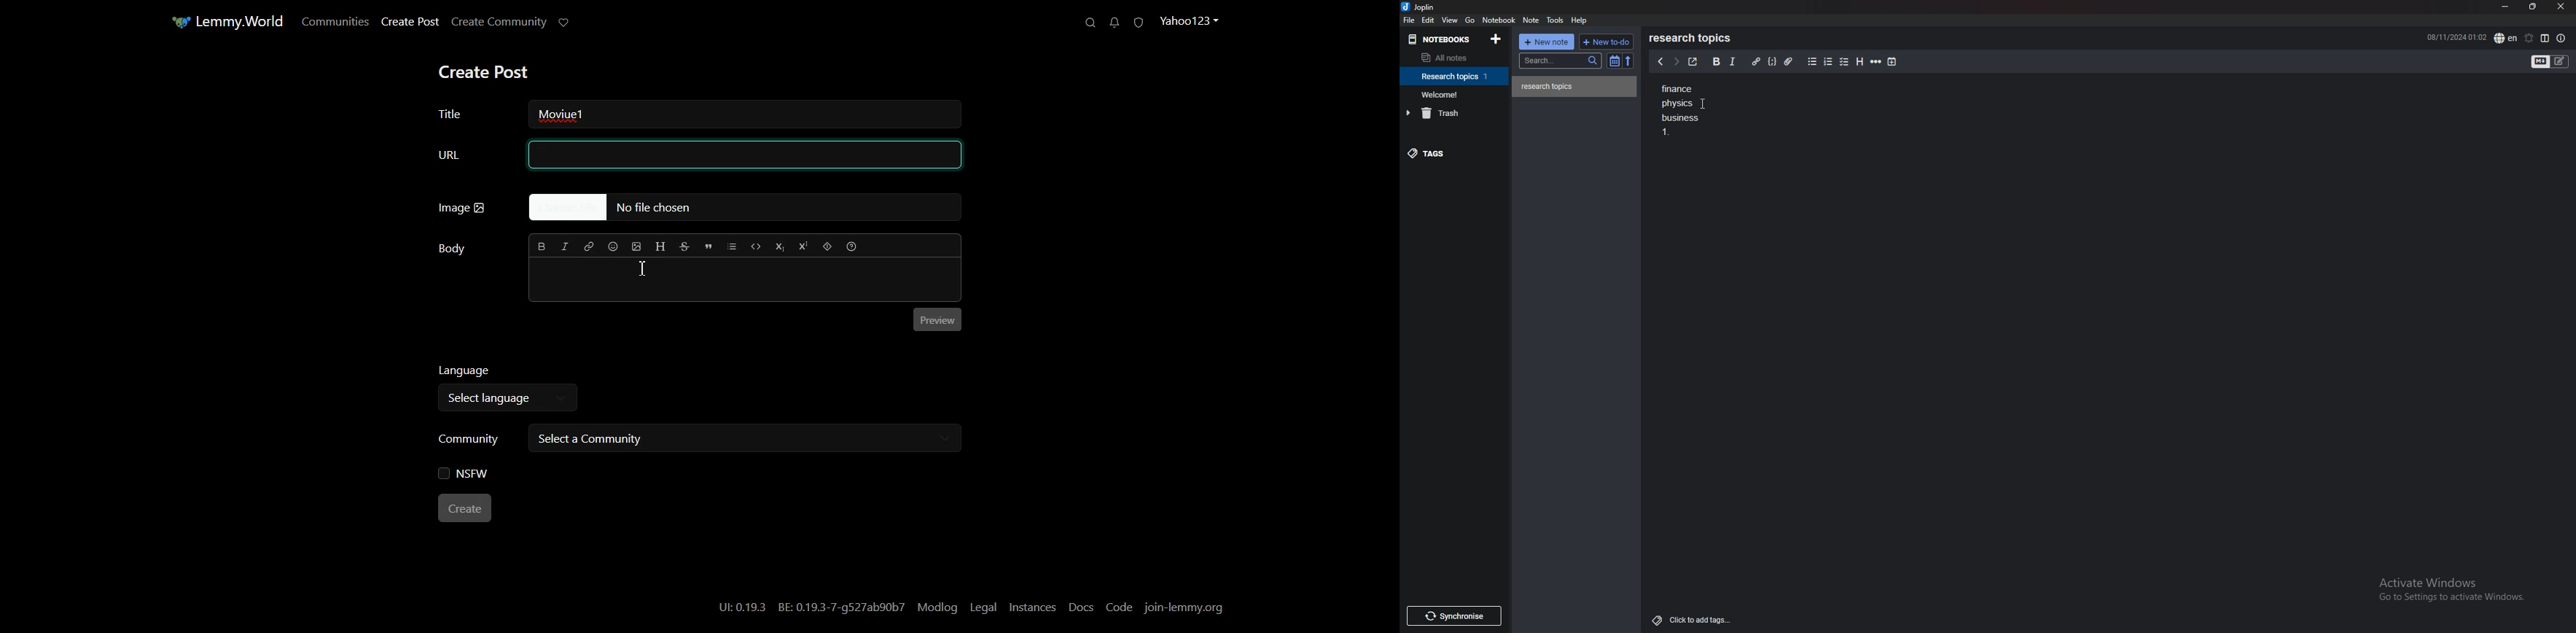 The height and width of the screenshot is (644, 2576). Describe the element at coordinates (1531, 20) in the screenshot. I see `note` at that location.